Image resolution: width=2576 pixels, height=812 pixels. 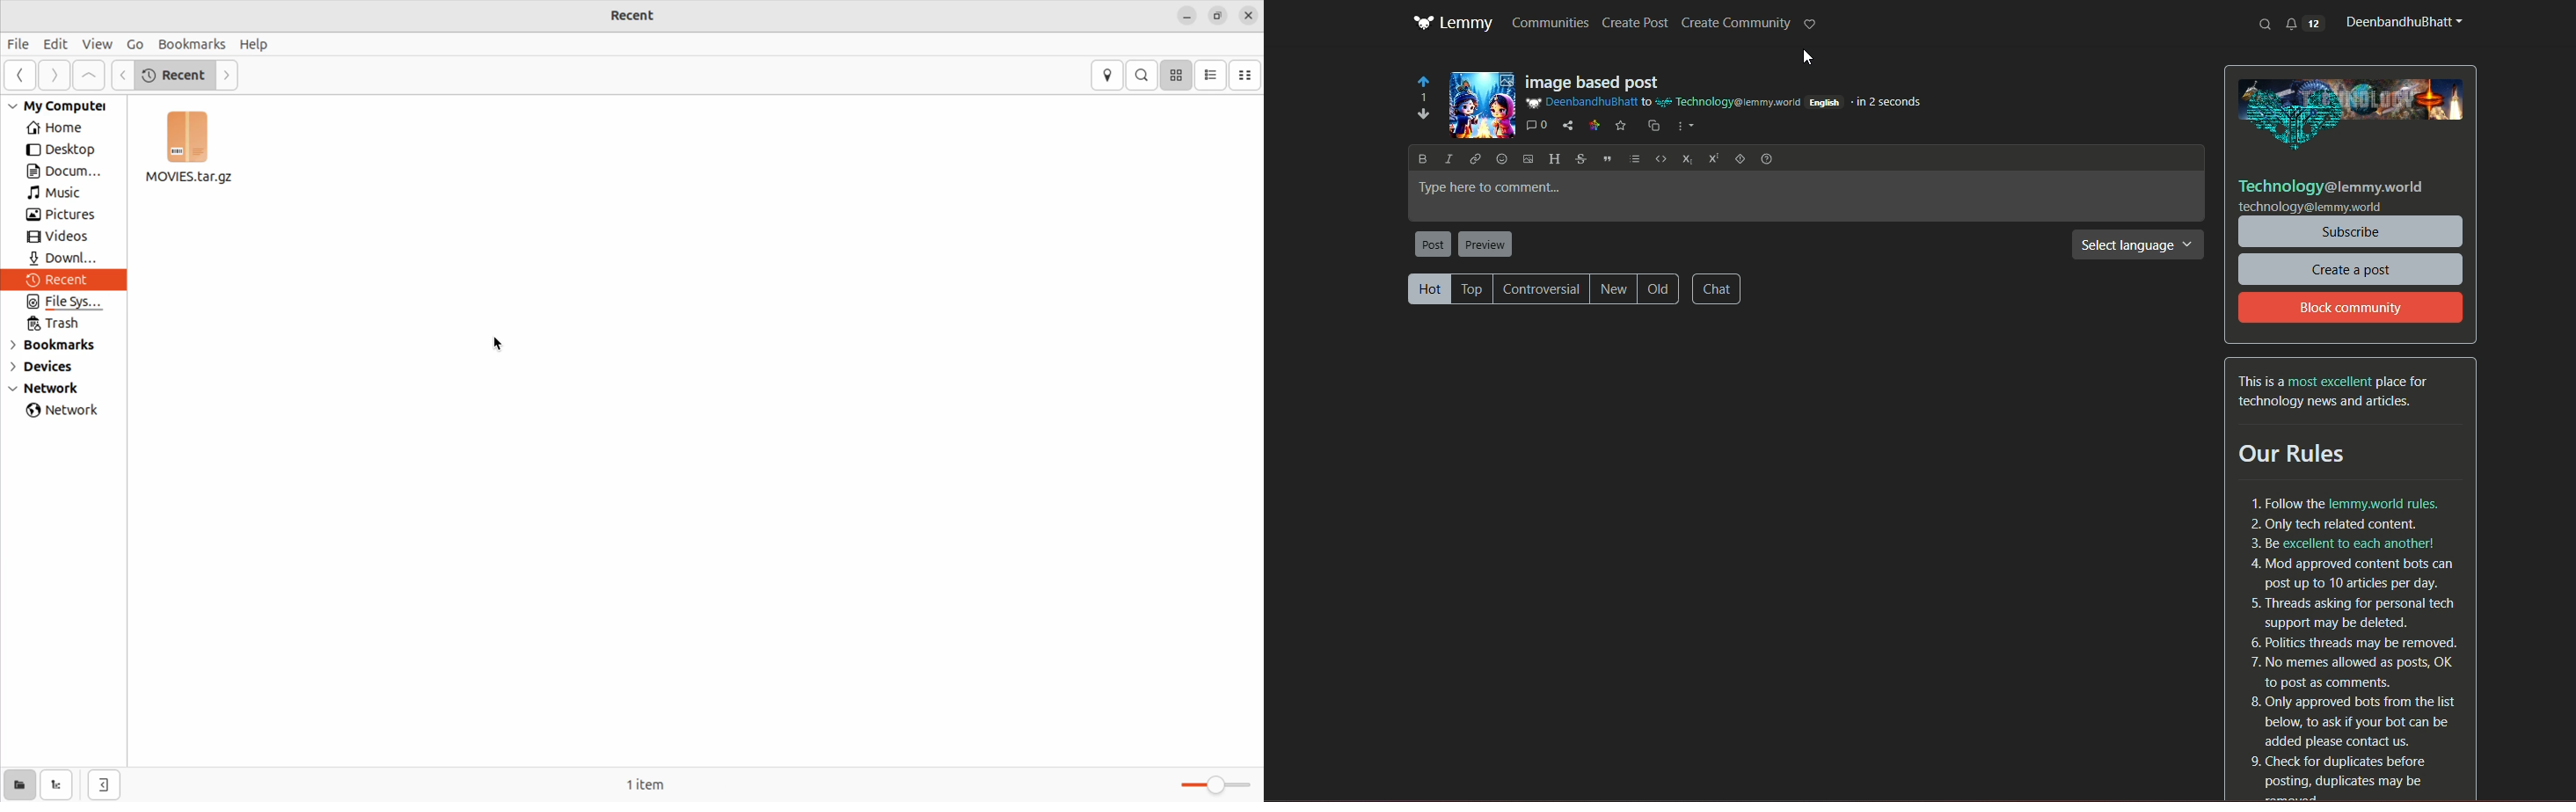 What do you see at coordinates (1604, 157) in the screenshot?
I see `Quote` at bounding box center [1604, 157].